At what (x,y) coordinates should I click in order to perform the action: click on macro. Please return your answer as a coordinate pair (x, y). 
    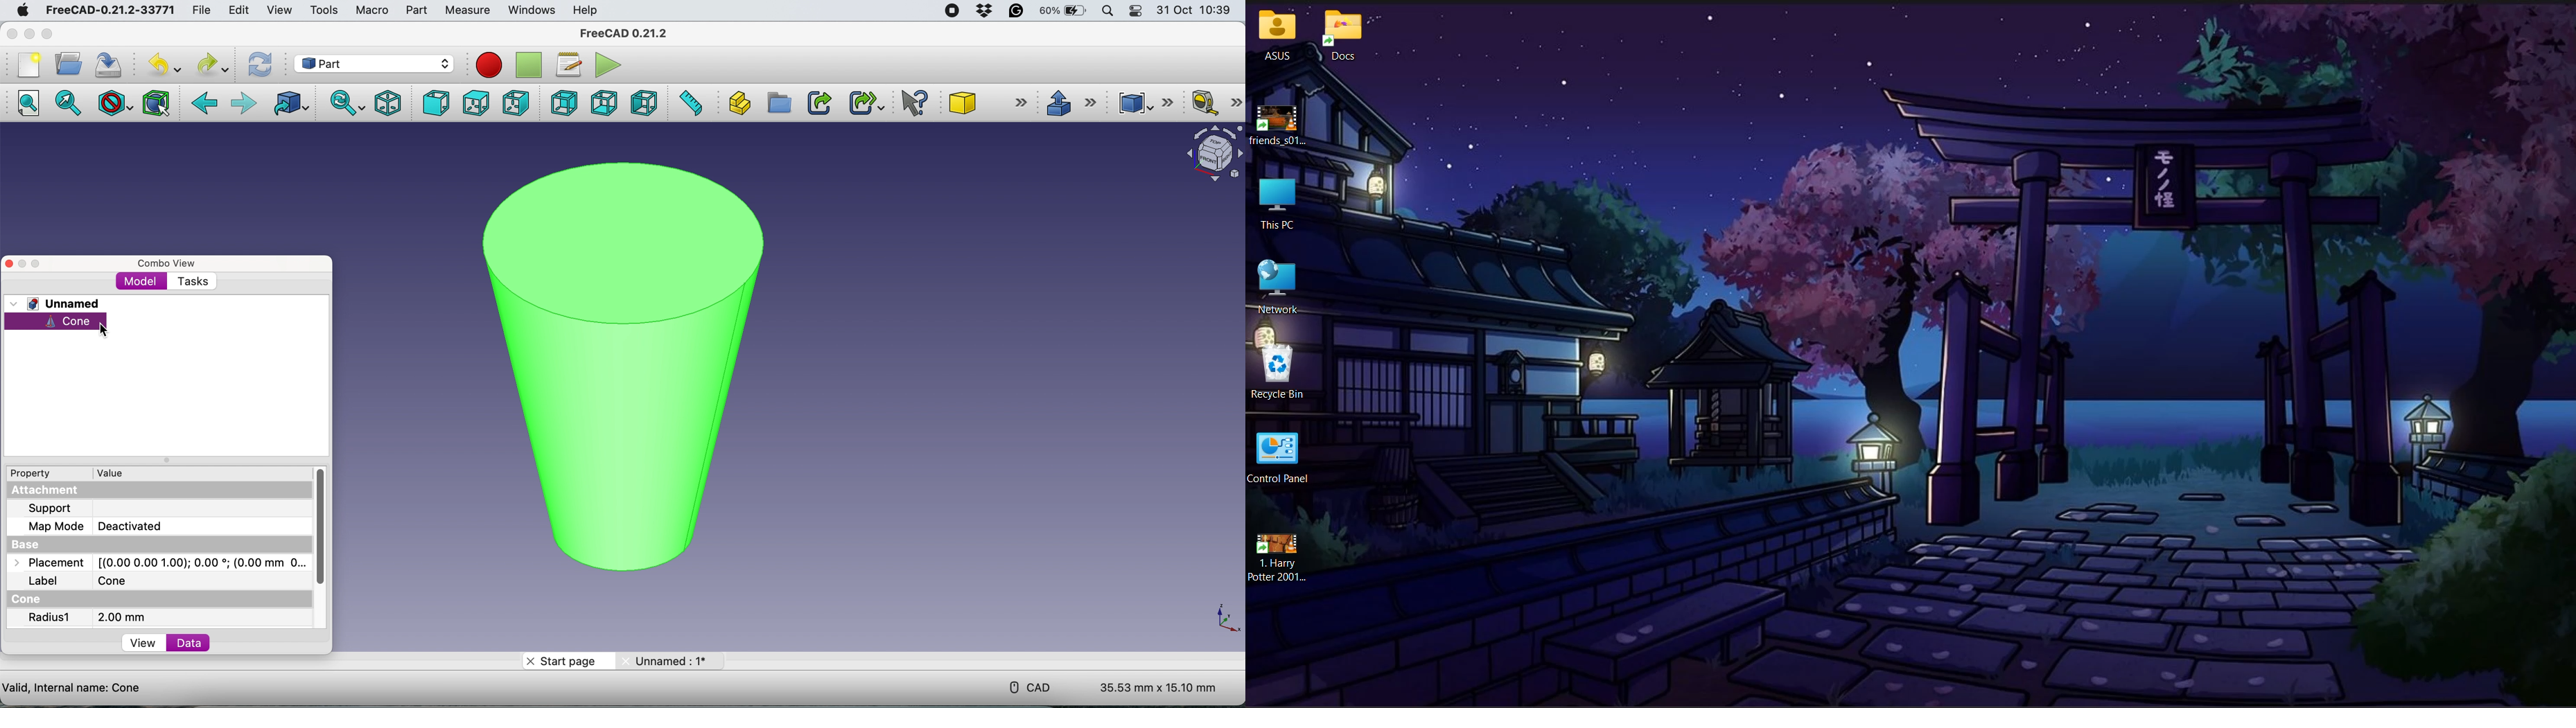
    Looking at the image, I should click on (372, 10).